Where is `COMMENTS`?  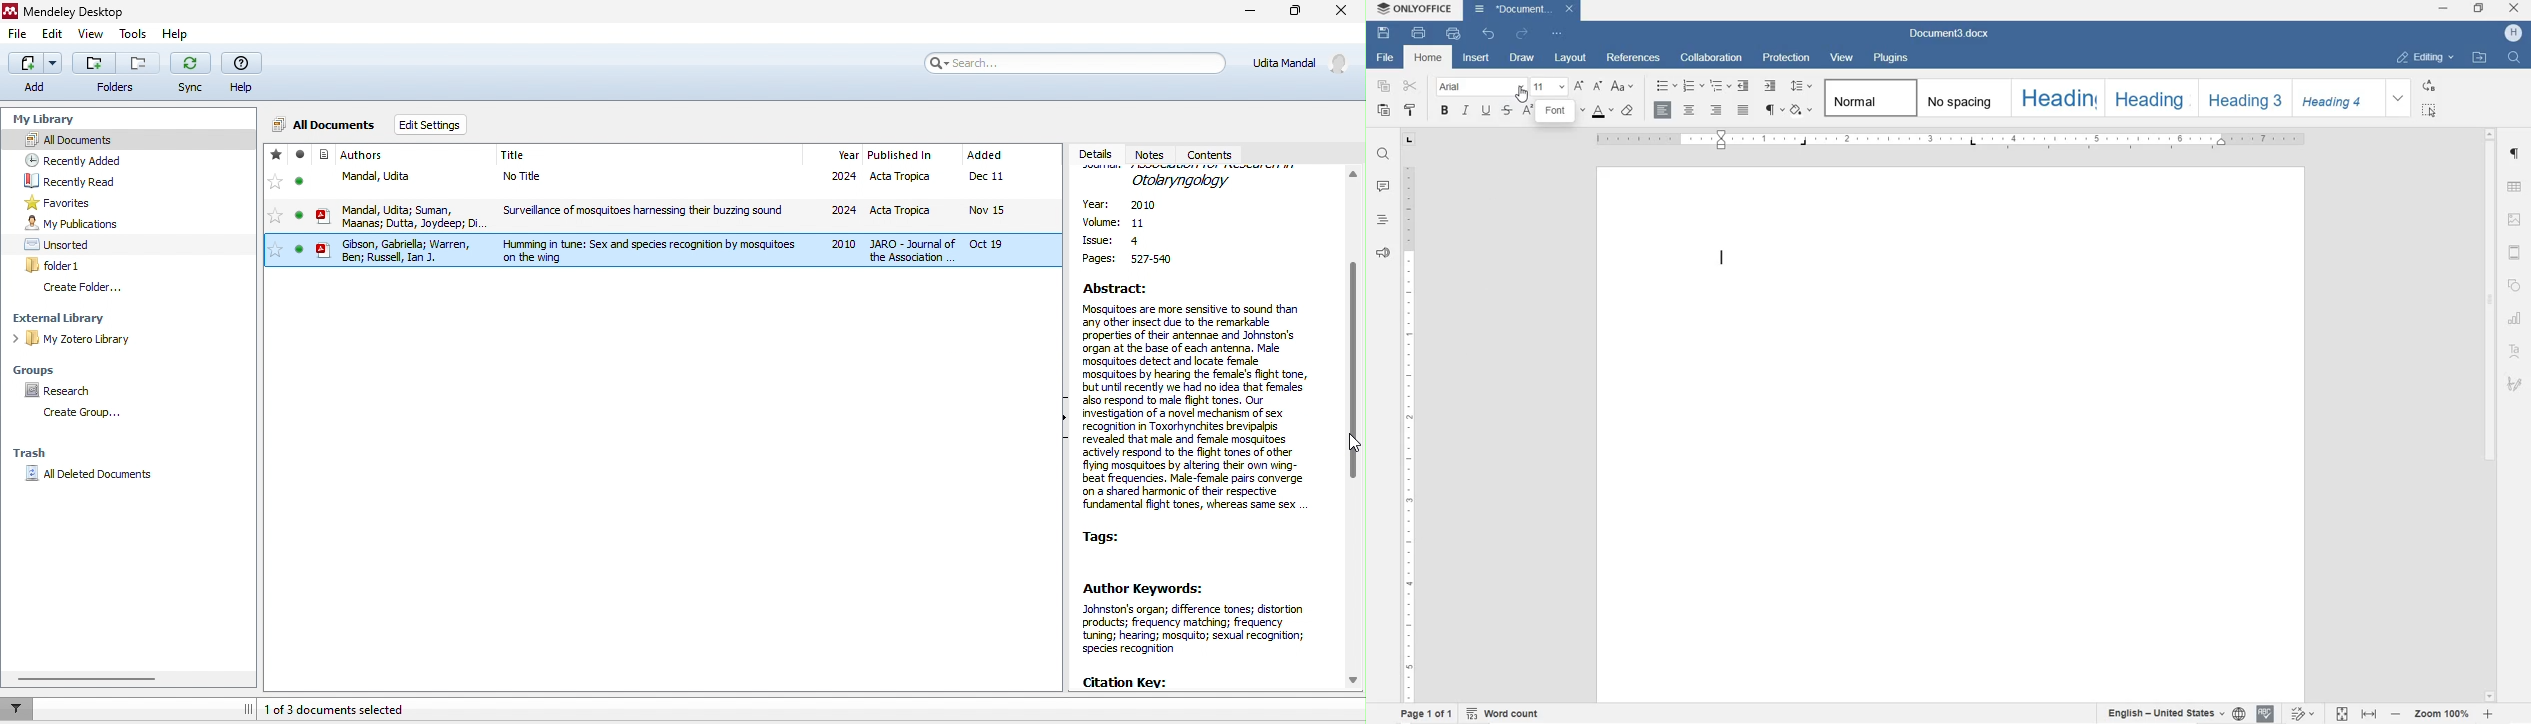 COMMENTS is located at coordinates (1380, 187).